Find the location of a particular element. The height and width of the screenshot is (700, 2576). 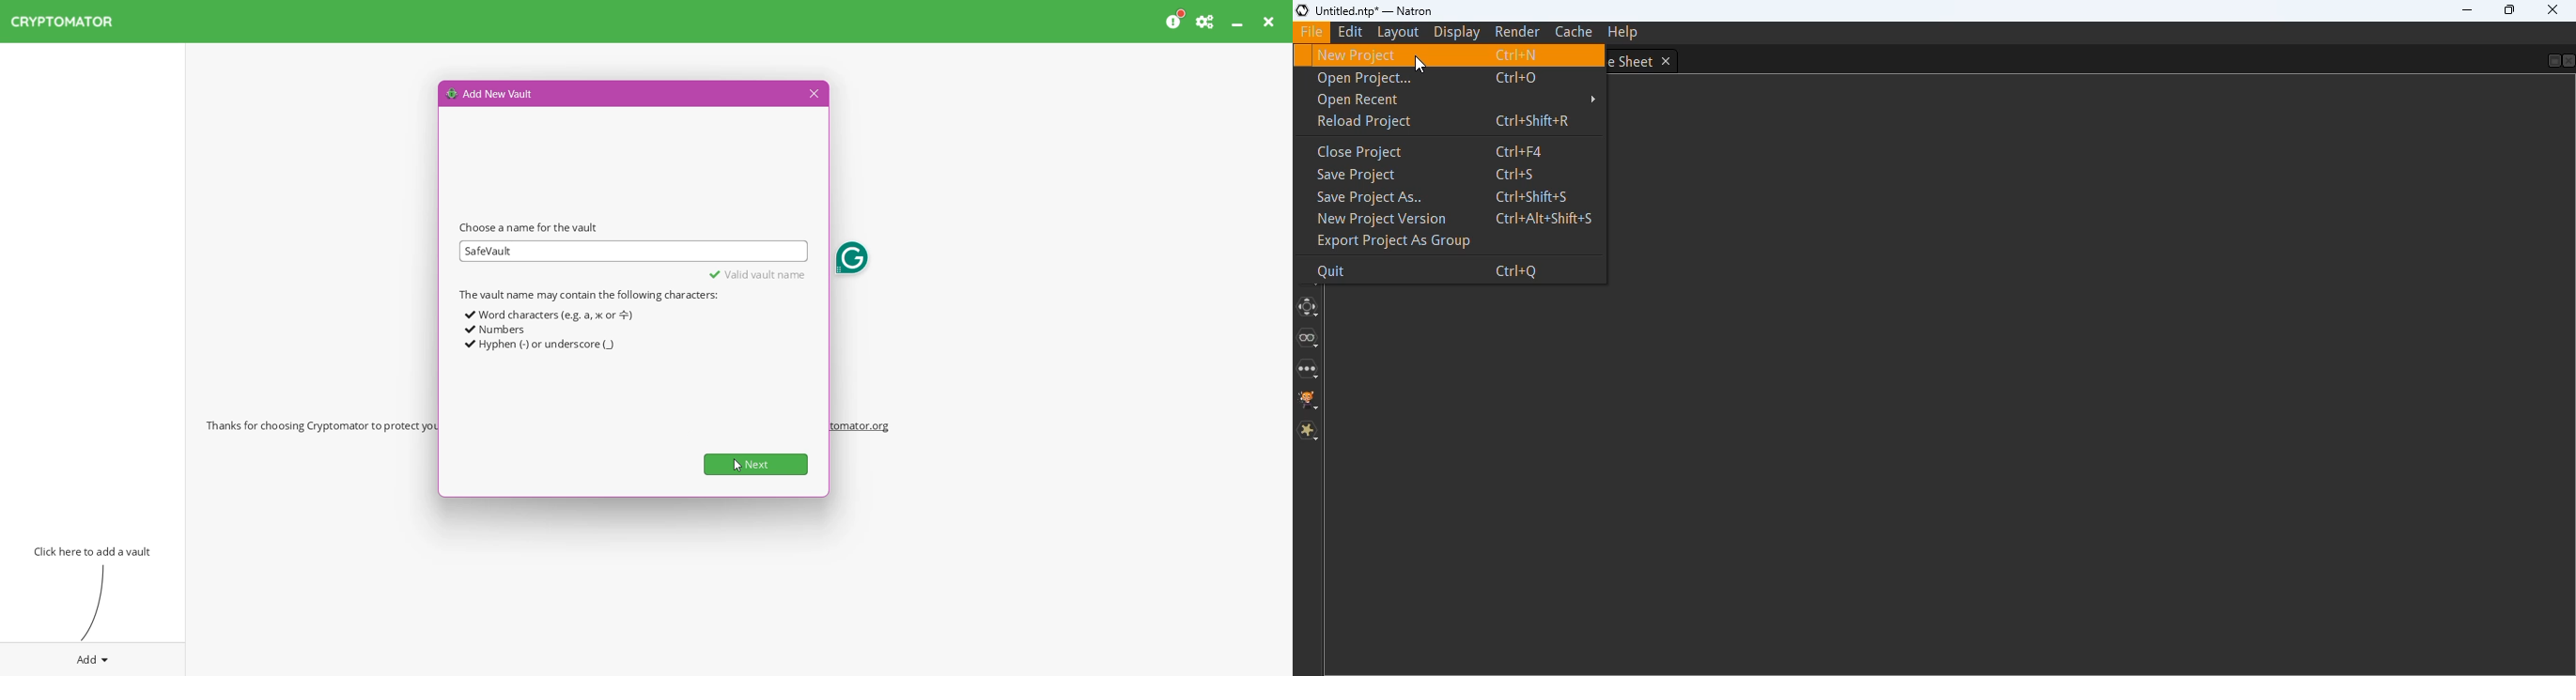

Cursor is located at coordinates (737, 464).